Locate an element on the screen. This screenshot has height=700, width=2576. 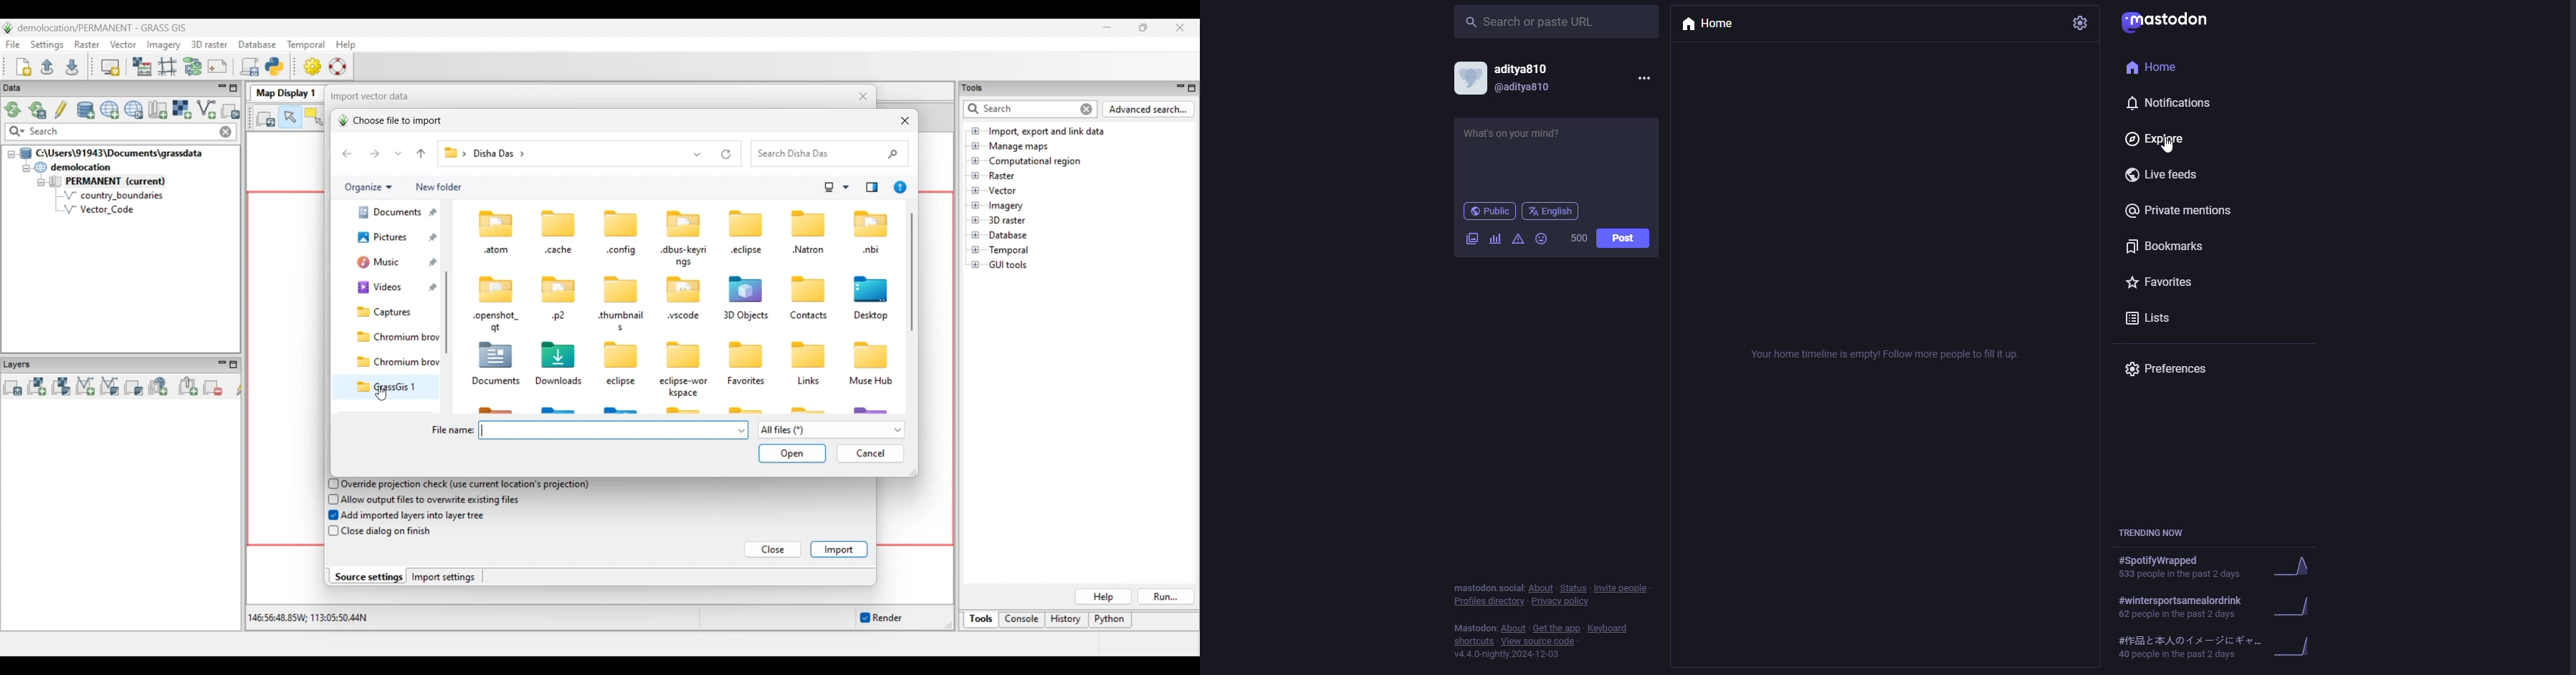
write is located at coordinates (1527, 145).